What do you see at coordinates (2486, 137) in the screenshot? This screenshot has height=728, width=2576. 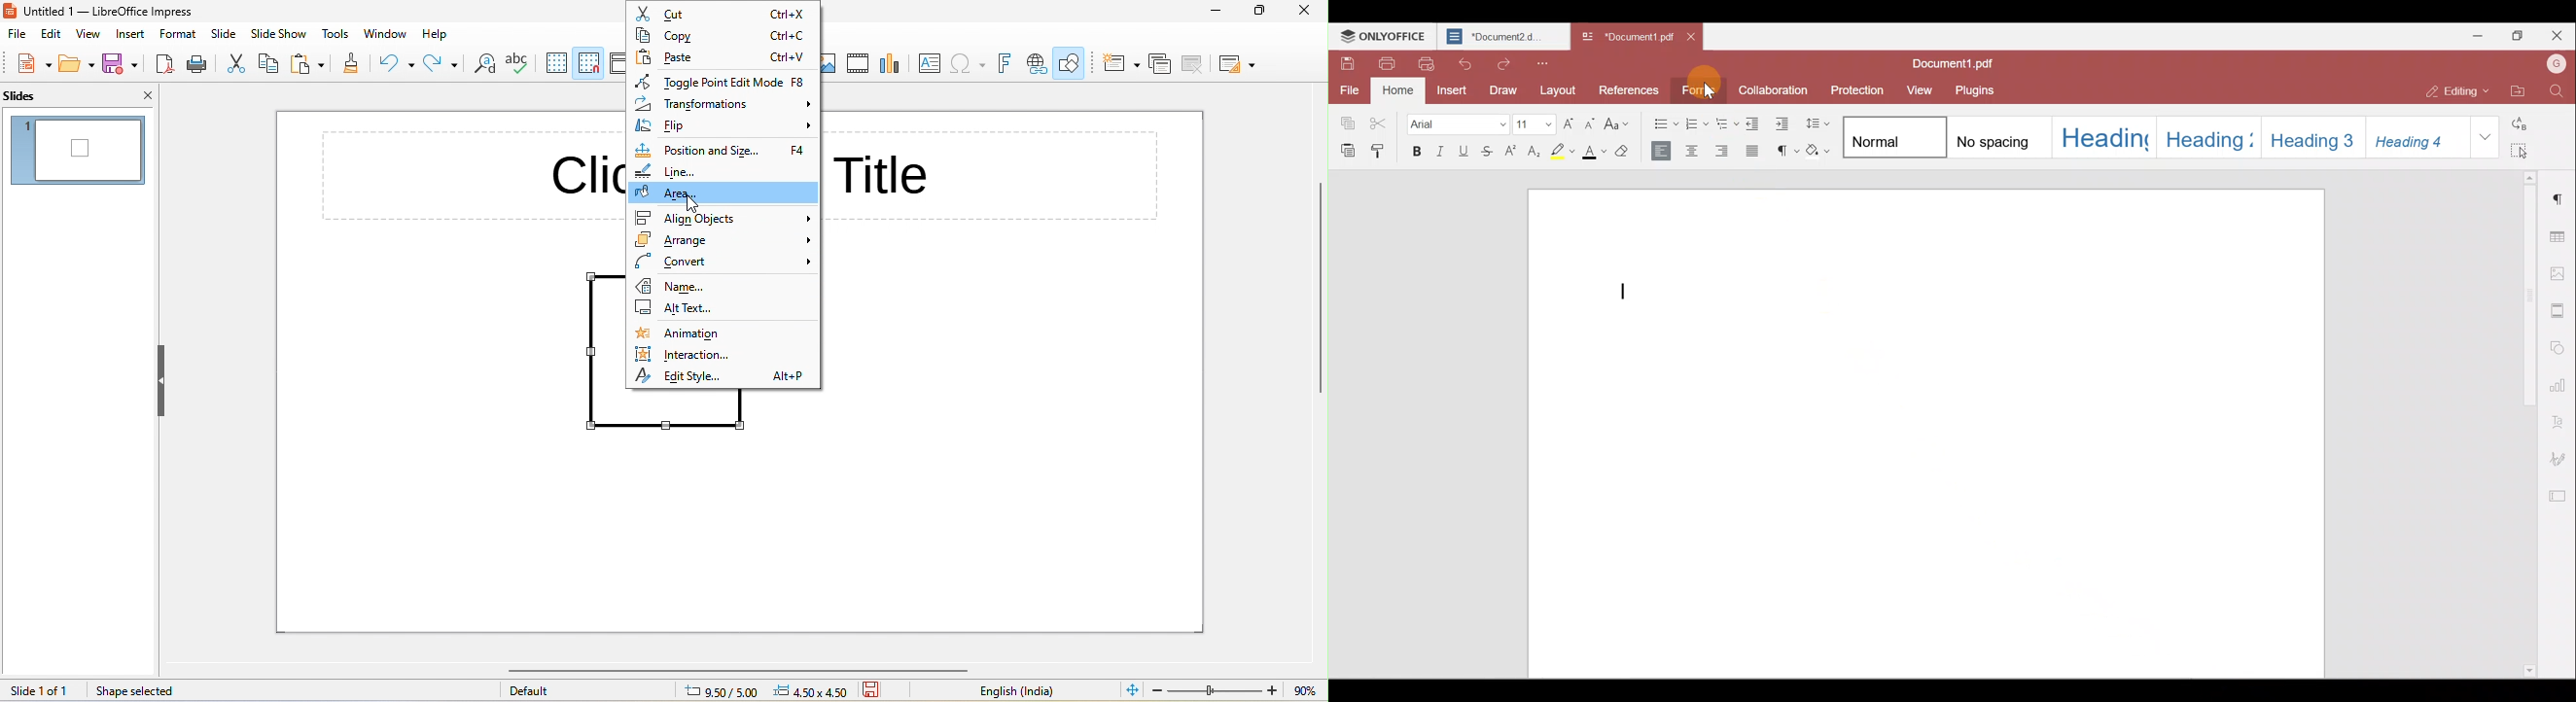 I see `More style options` at bounding box center [2486, 137].